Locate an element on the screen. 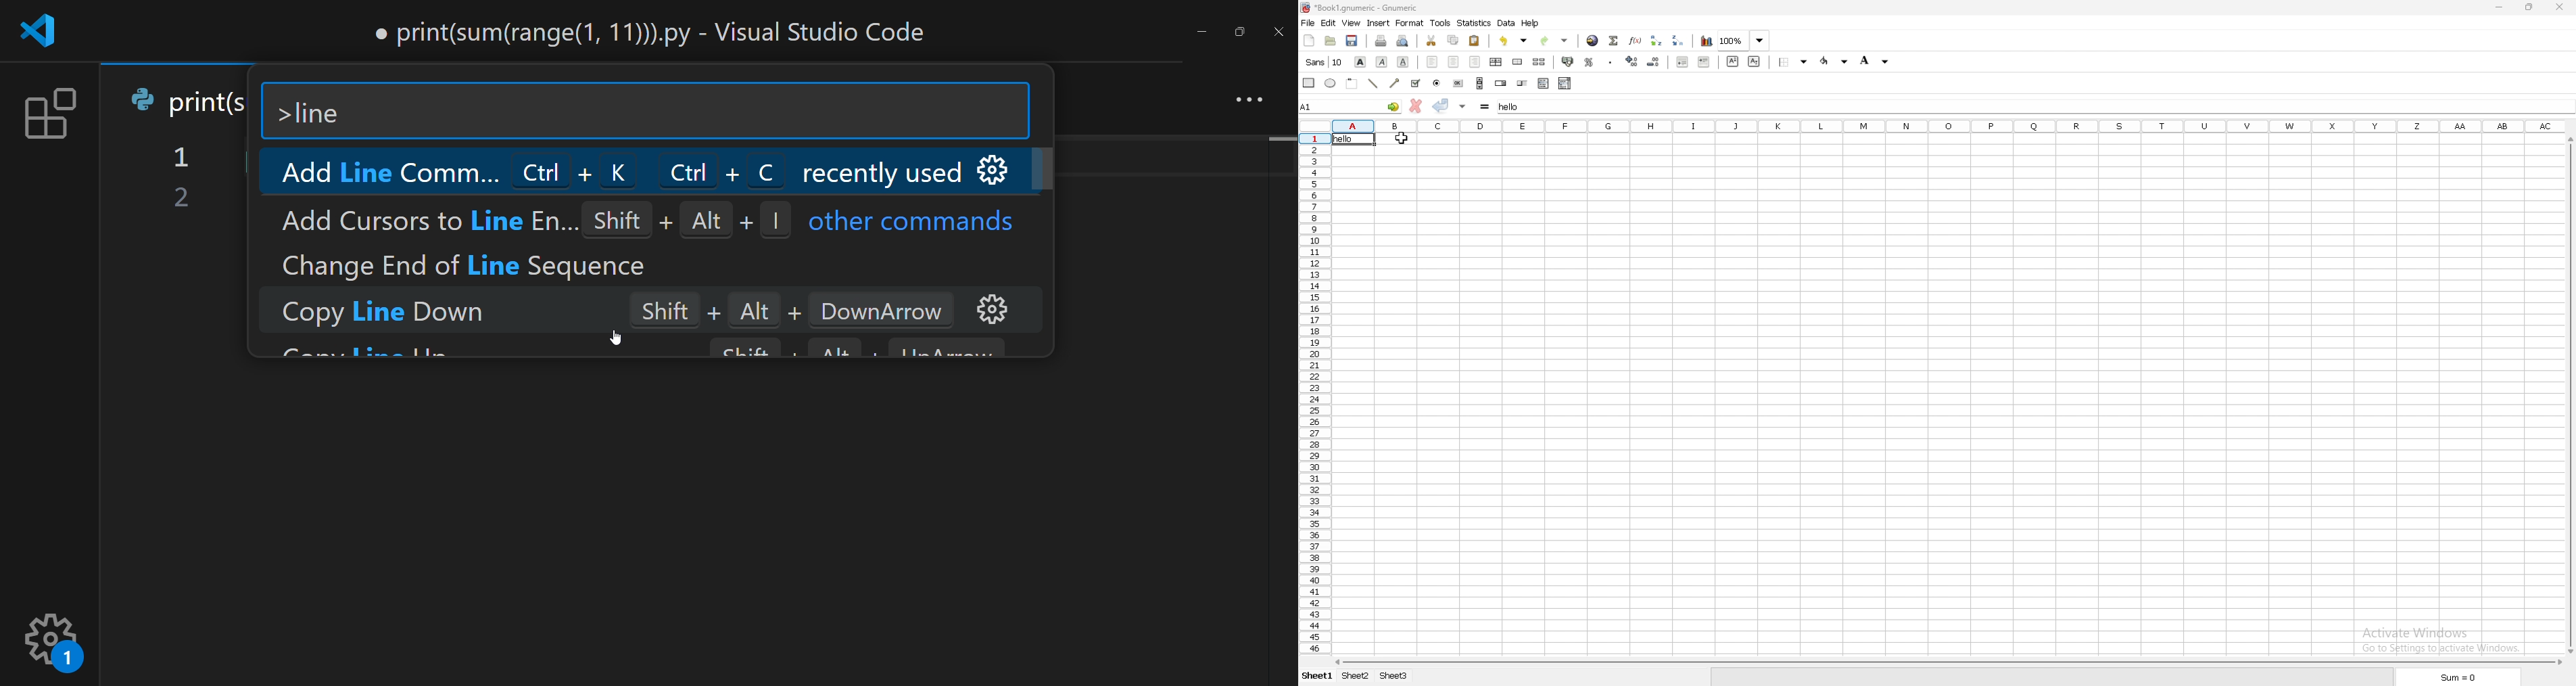  scroll bar is located at coordinates (2569, 397).